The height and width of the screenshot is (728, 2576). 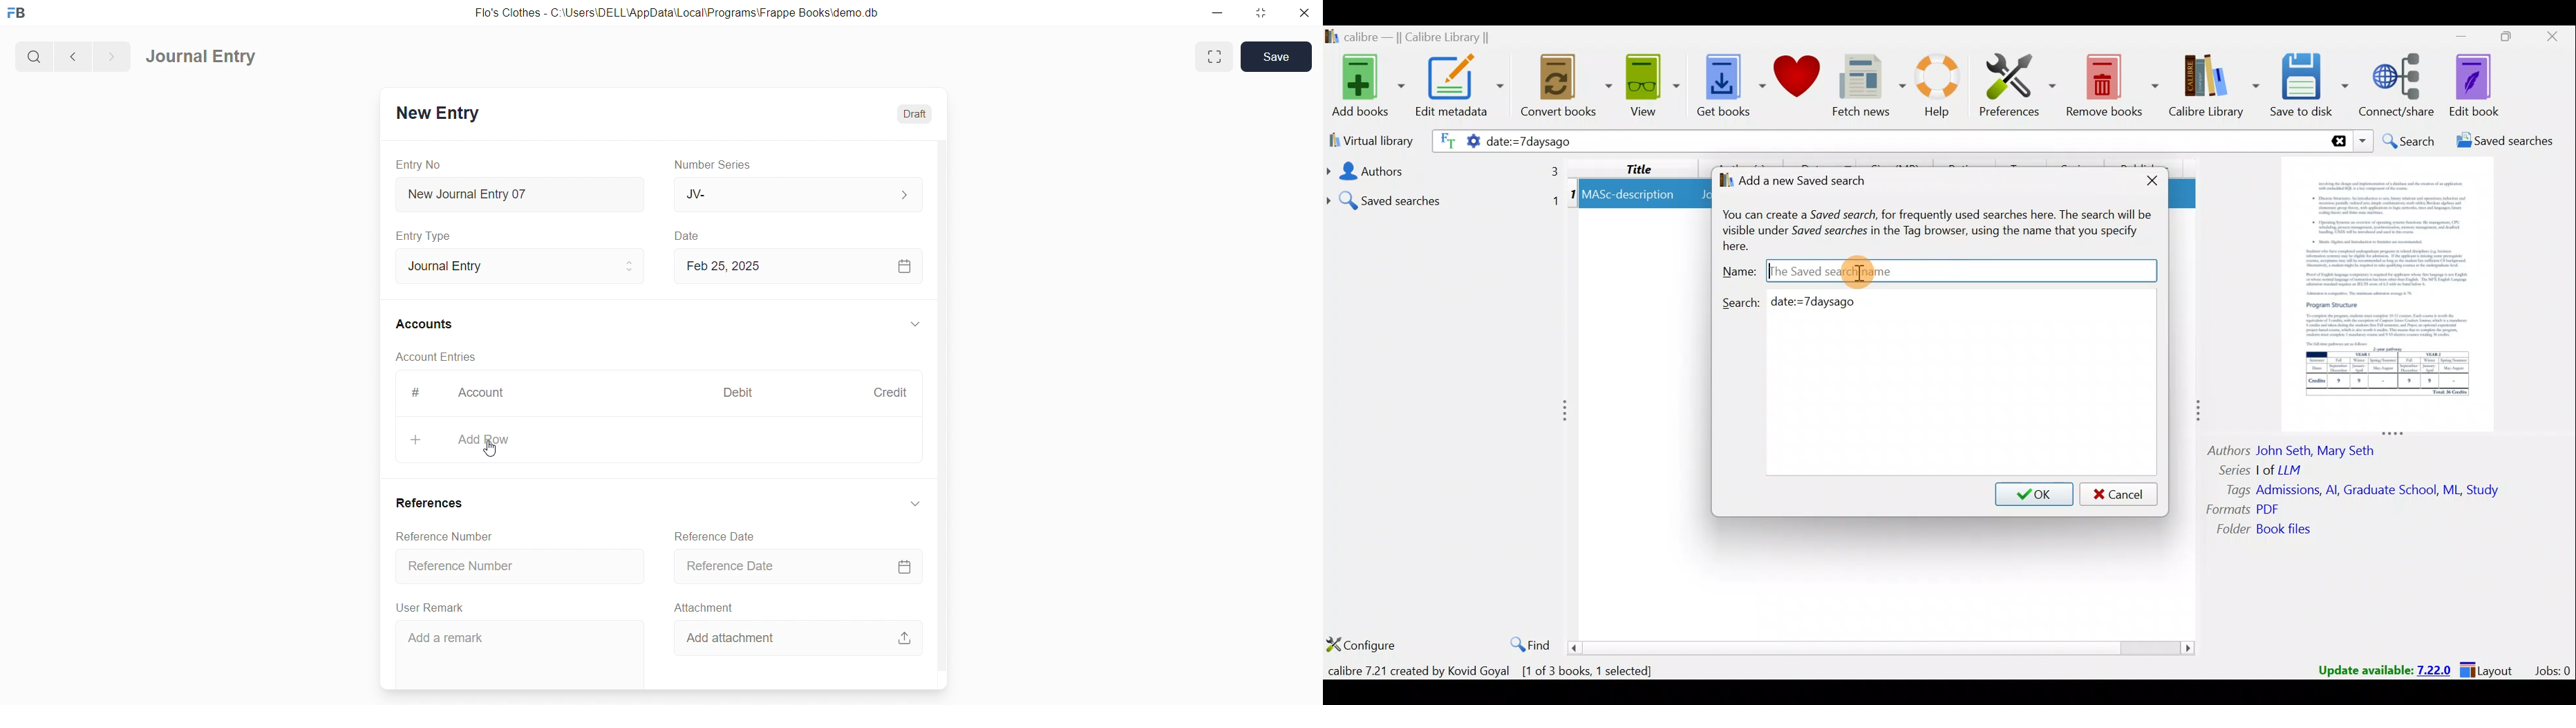 I want to click on Add attachment, so click(x=797, y=637).